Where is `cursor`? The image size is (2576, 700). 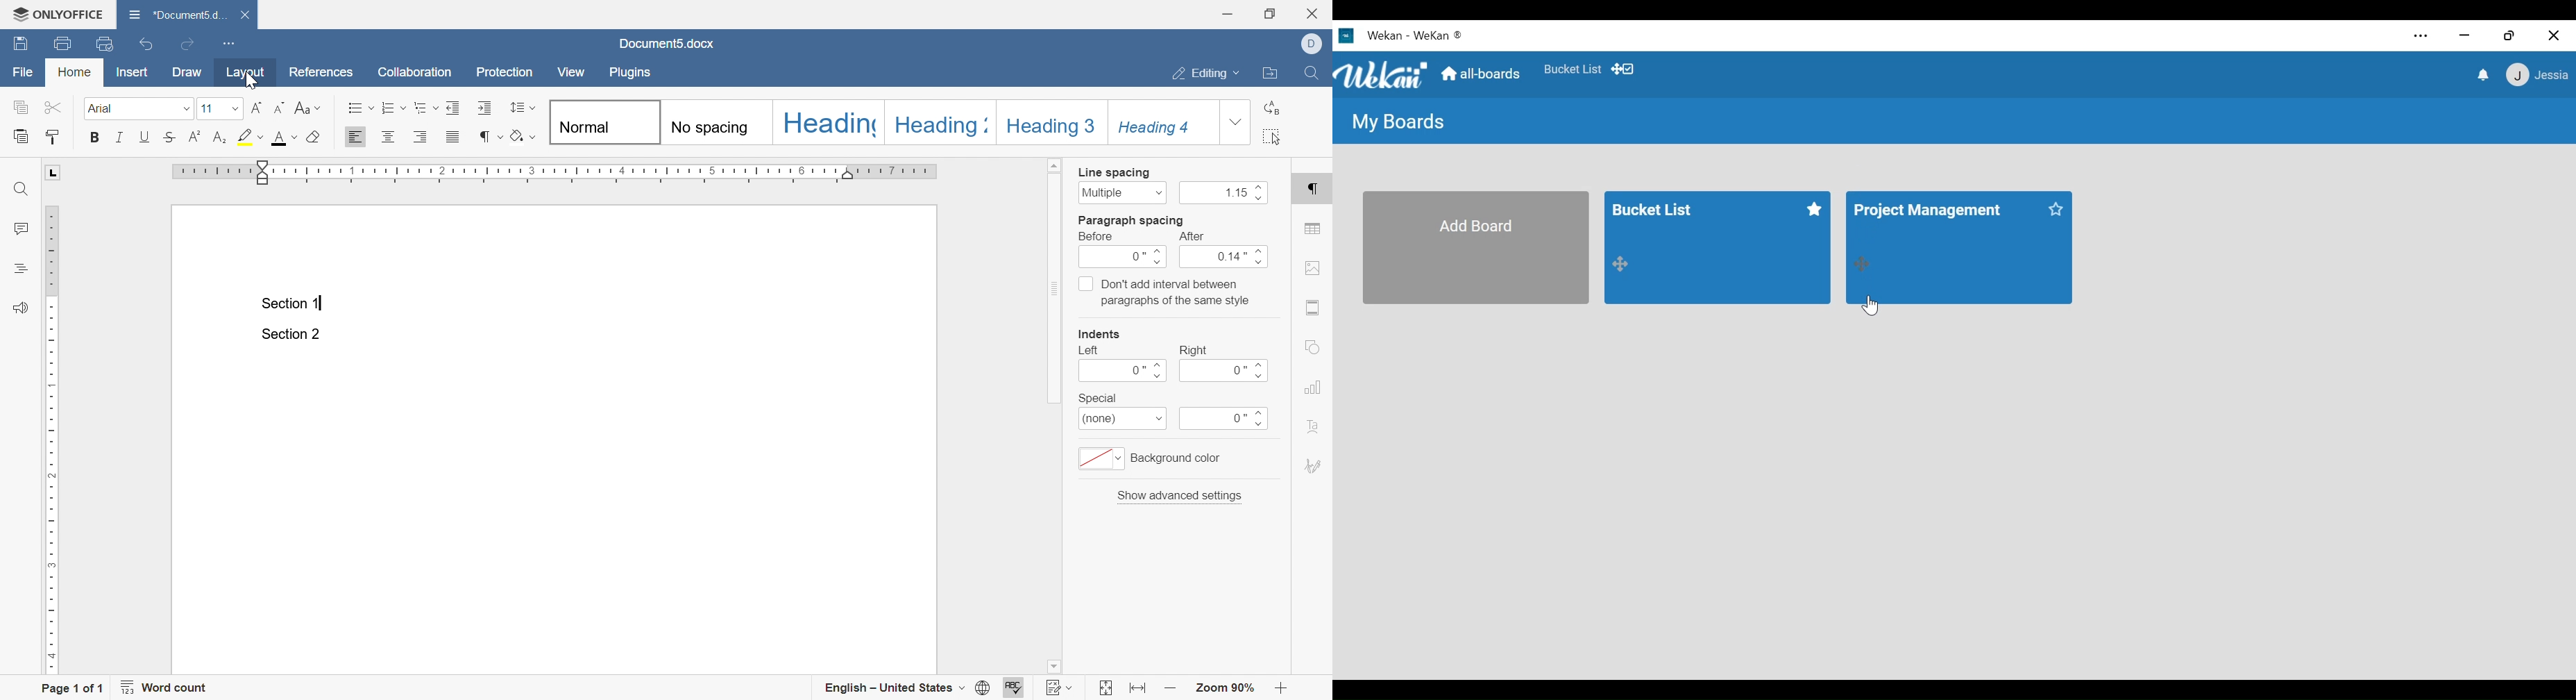 cursor is located at coordinates (1871, 307).